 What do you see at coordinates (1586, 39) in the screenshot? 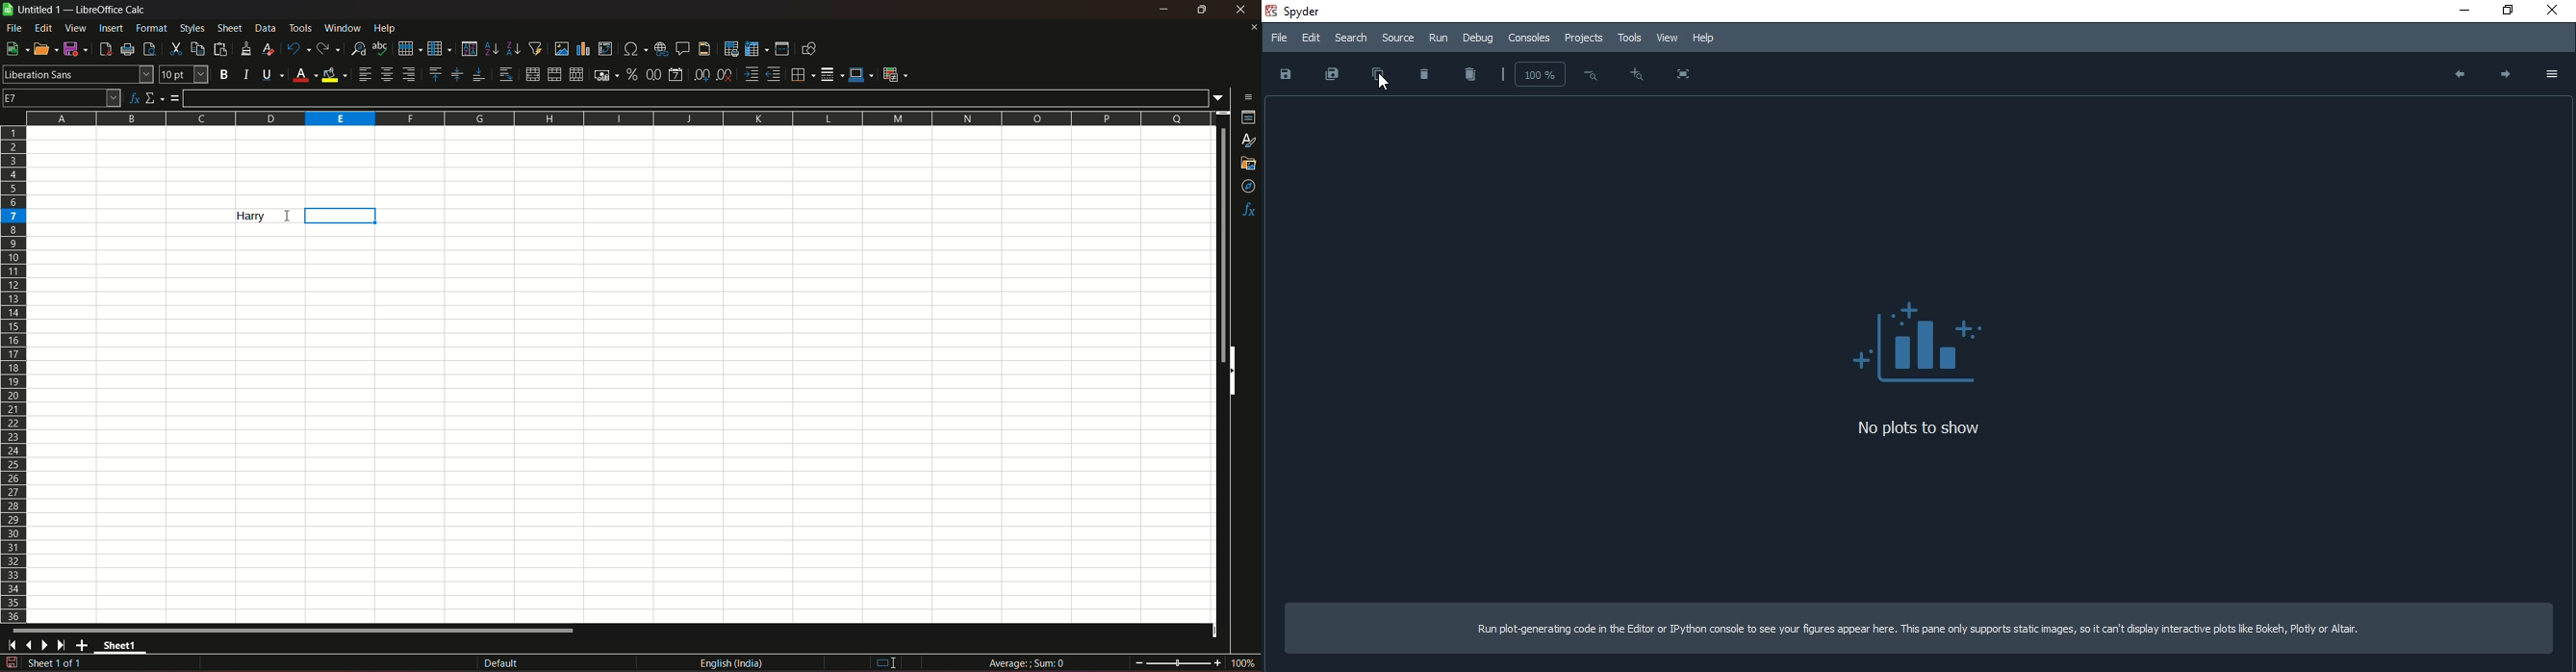
I see `Projects` at bounding box center [1586, 39].